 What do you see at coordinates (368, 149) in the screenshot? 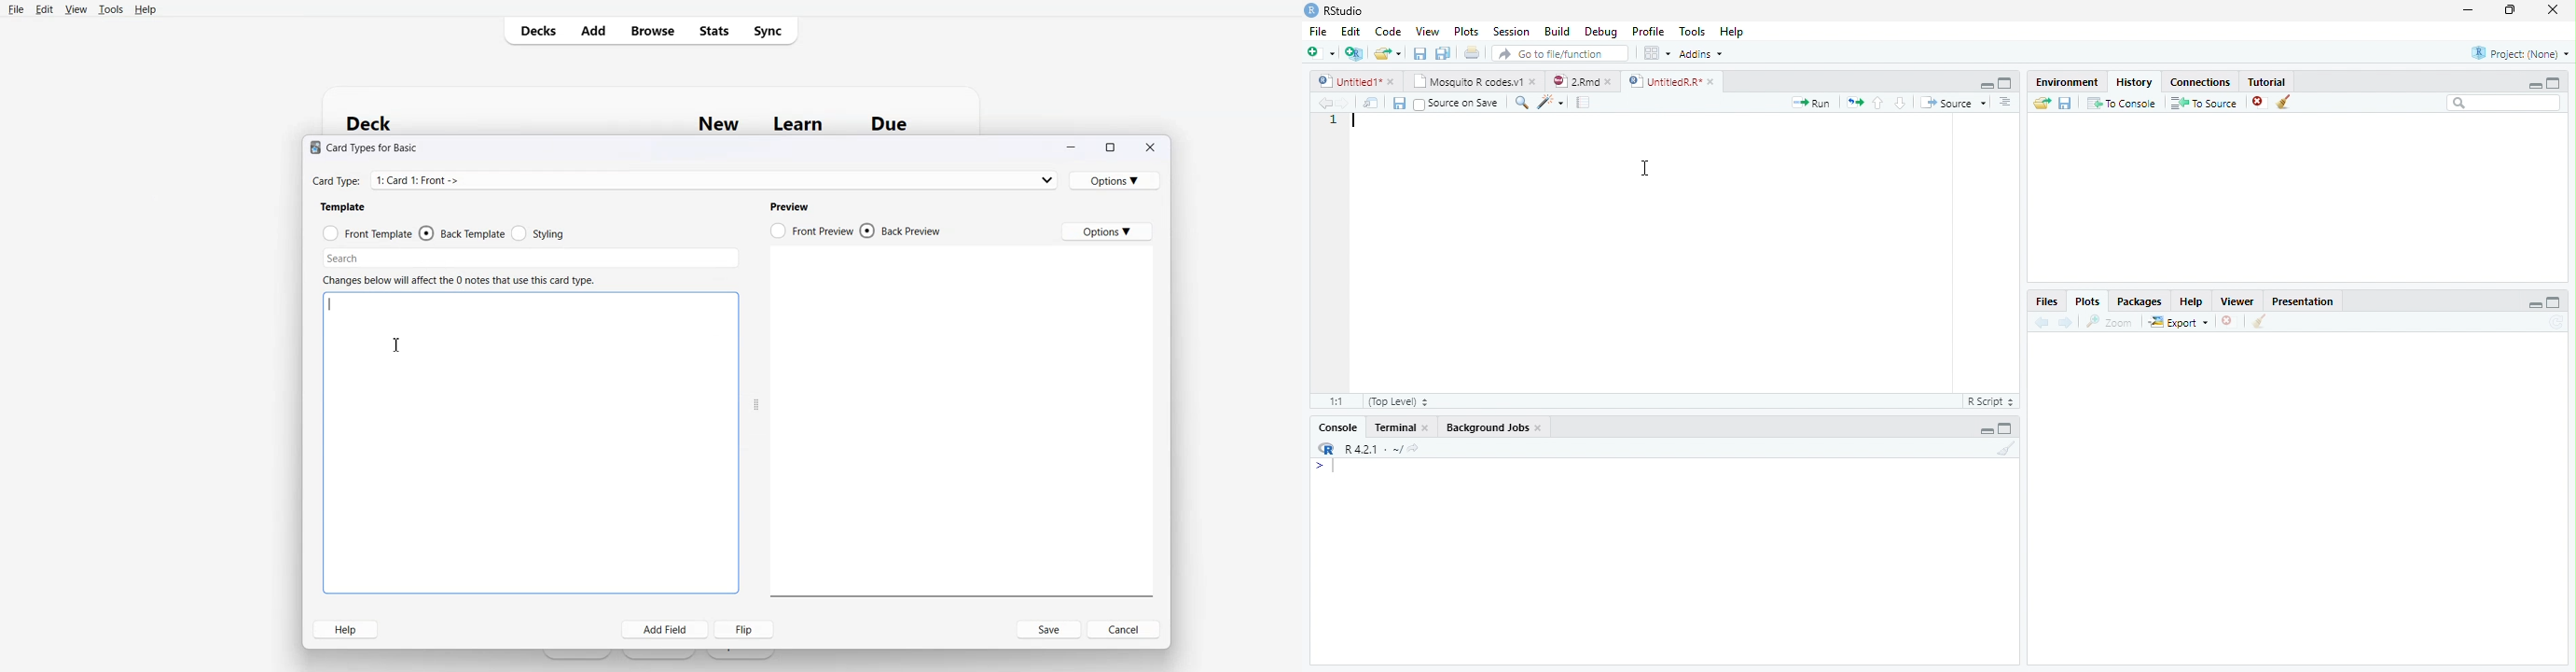
I see `® Card Types for Basic` at bounding box center [368, 149].